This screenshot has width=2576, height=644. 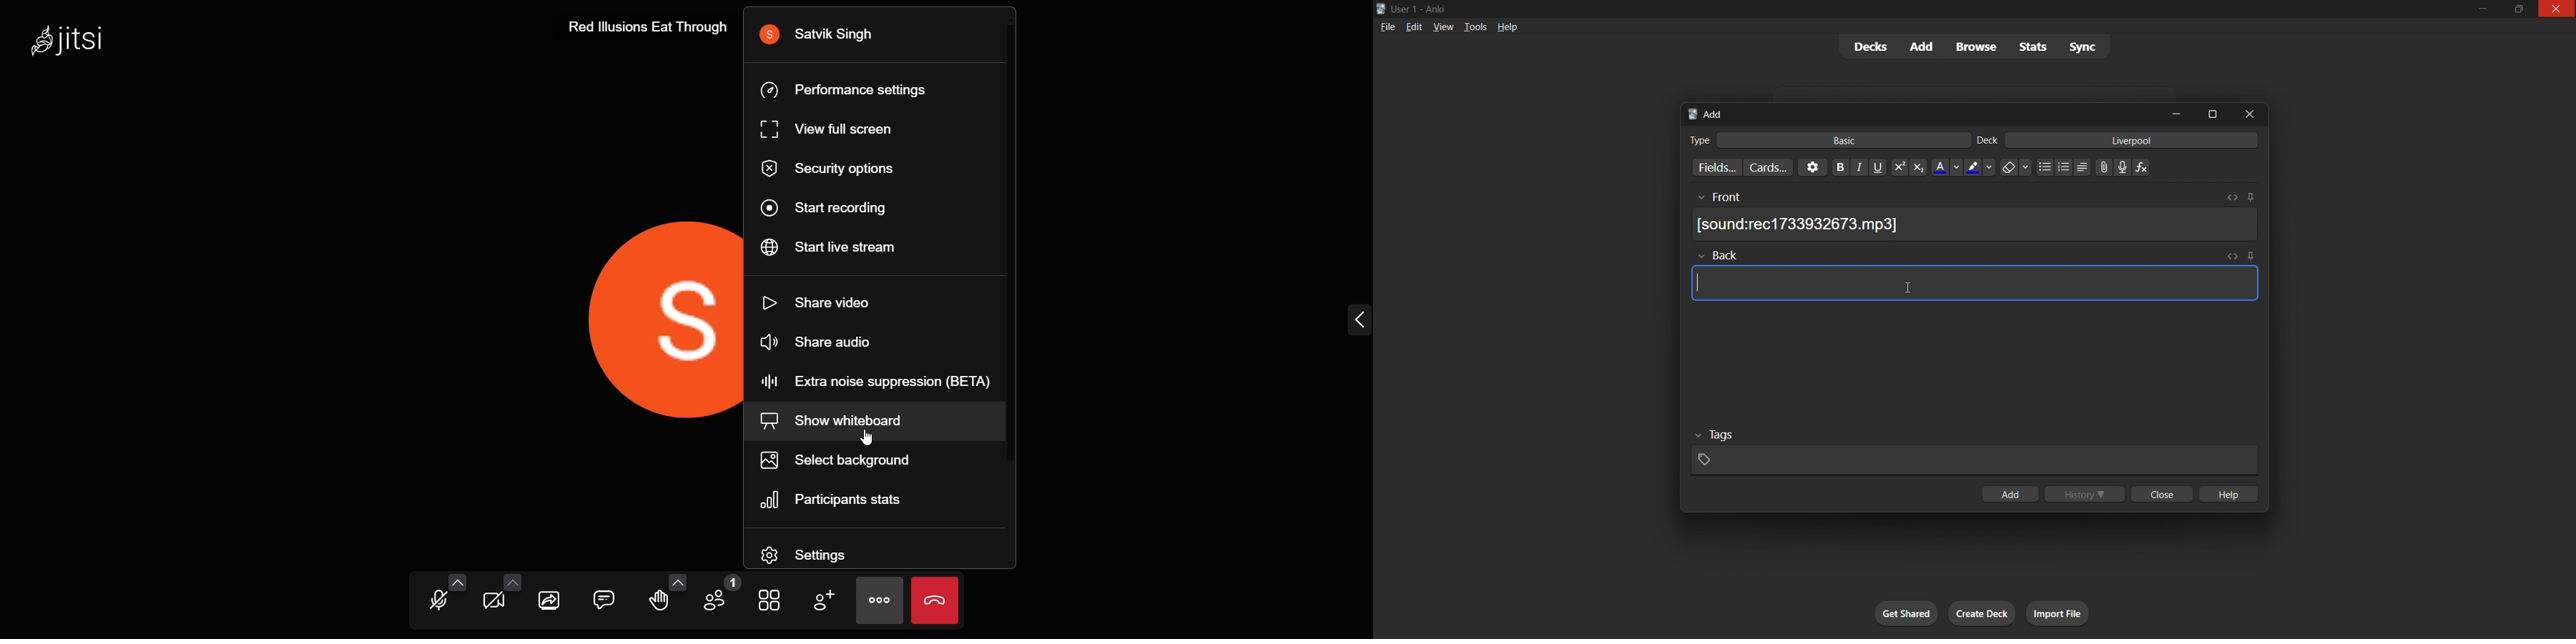 What do you see at coordinates (1923, 45) in the screenshot?
I see `add` at bounding box center [1923, 45].